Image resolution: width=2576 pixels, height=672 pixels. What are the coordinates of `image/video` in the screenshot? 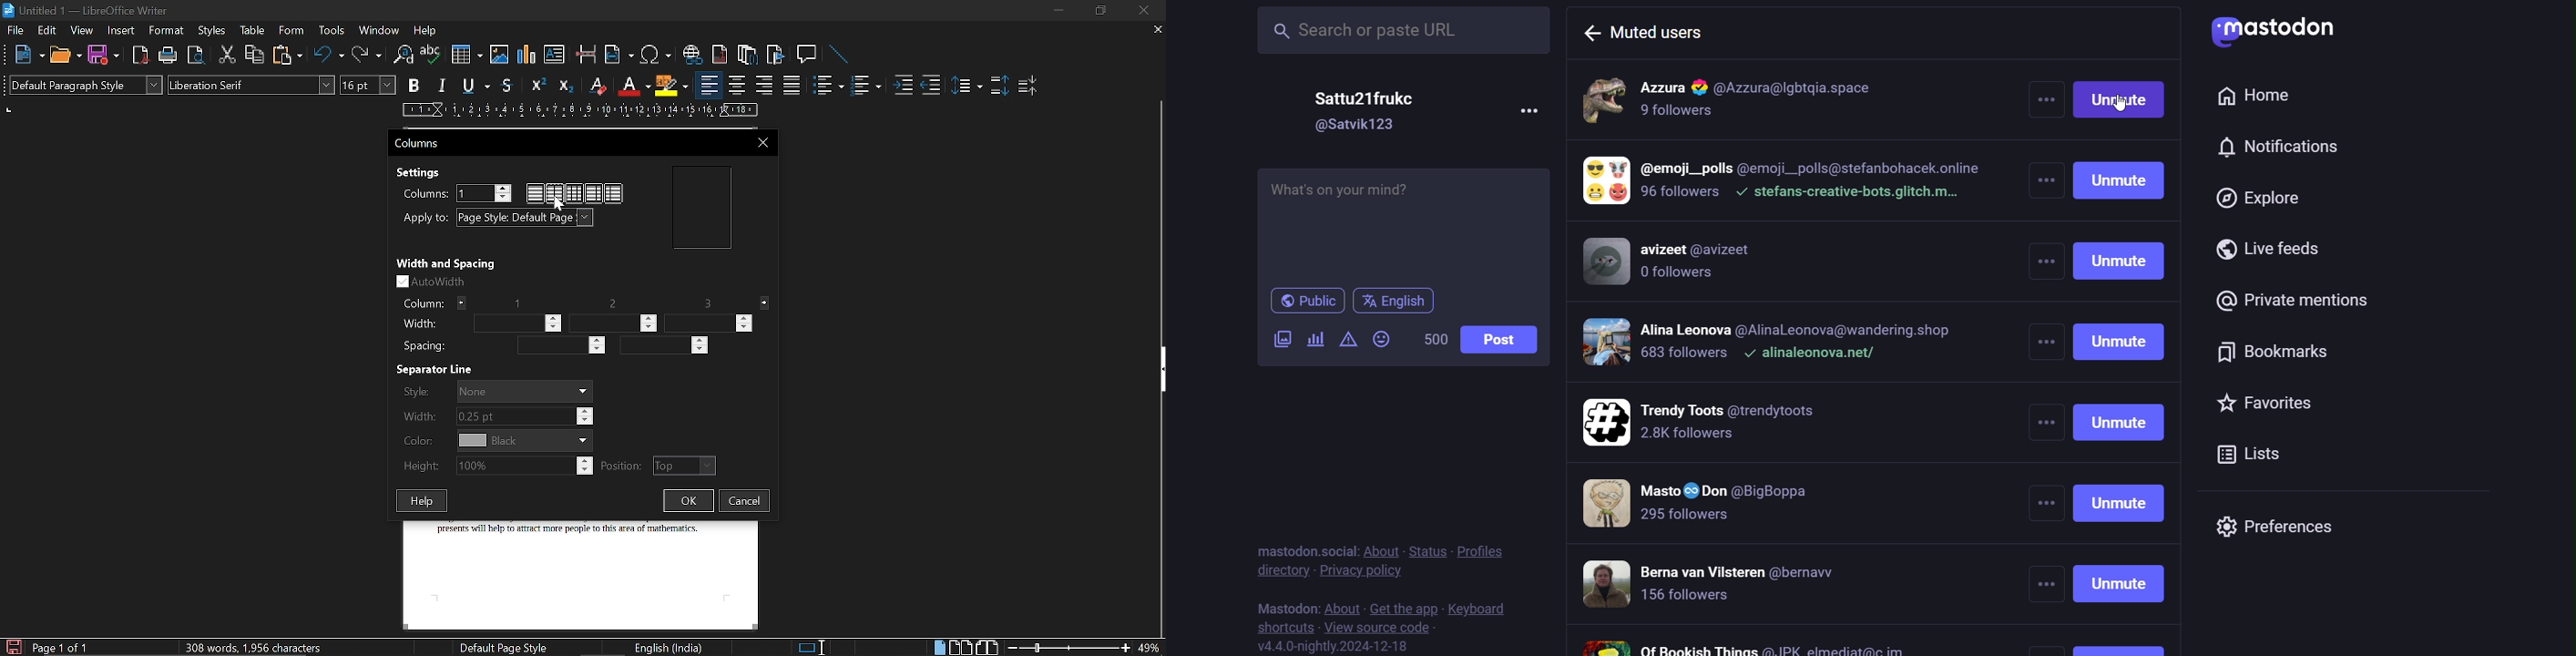 It's located at (1282, 338).